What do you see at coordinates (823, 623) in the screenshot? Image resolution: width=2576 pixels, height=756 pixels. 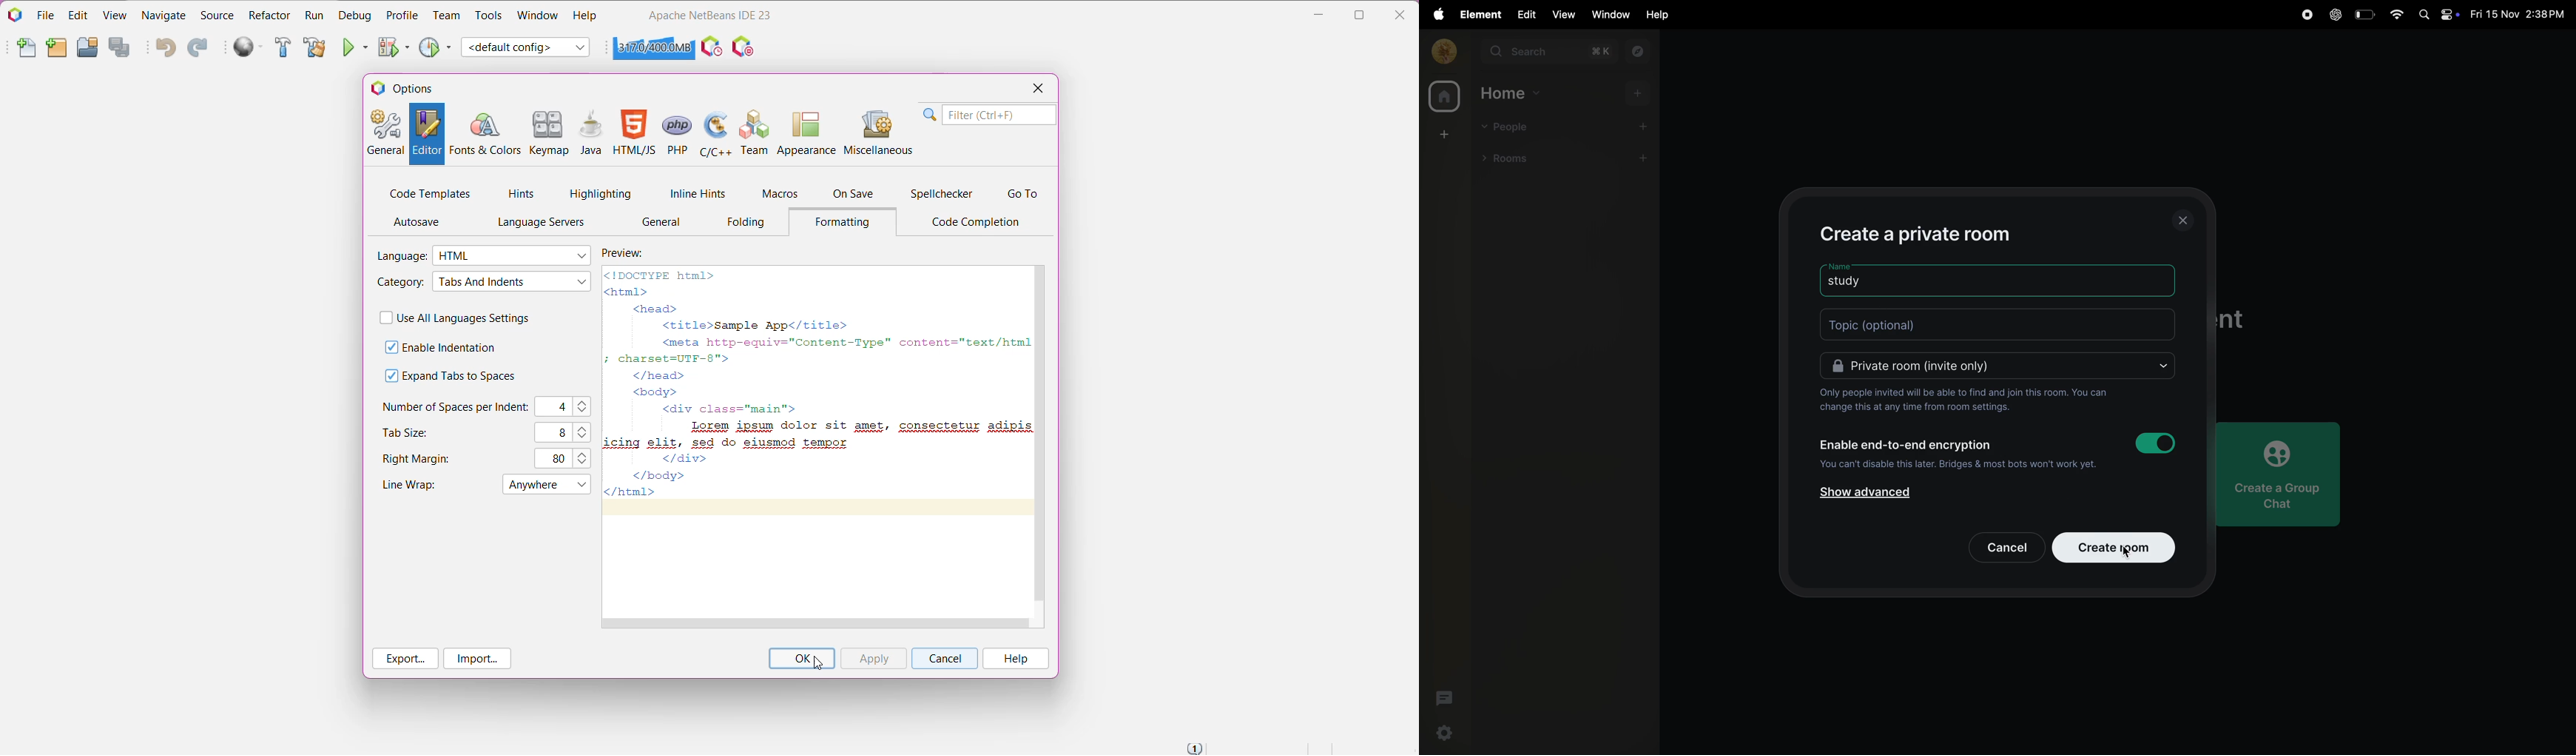 I see `Horizontal Scroll Bar` at bounding box center [823, 623].